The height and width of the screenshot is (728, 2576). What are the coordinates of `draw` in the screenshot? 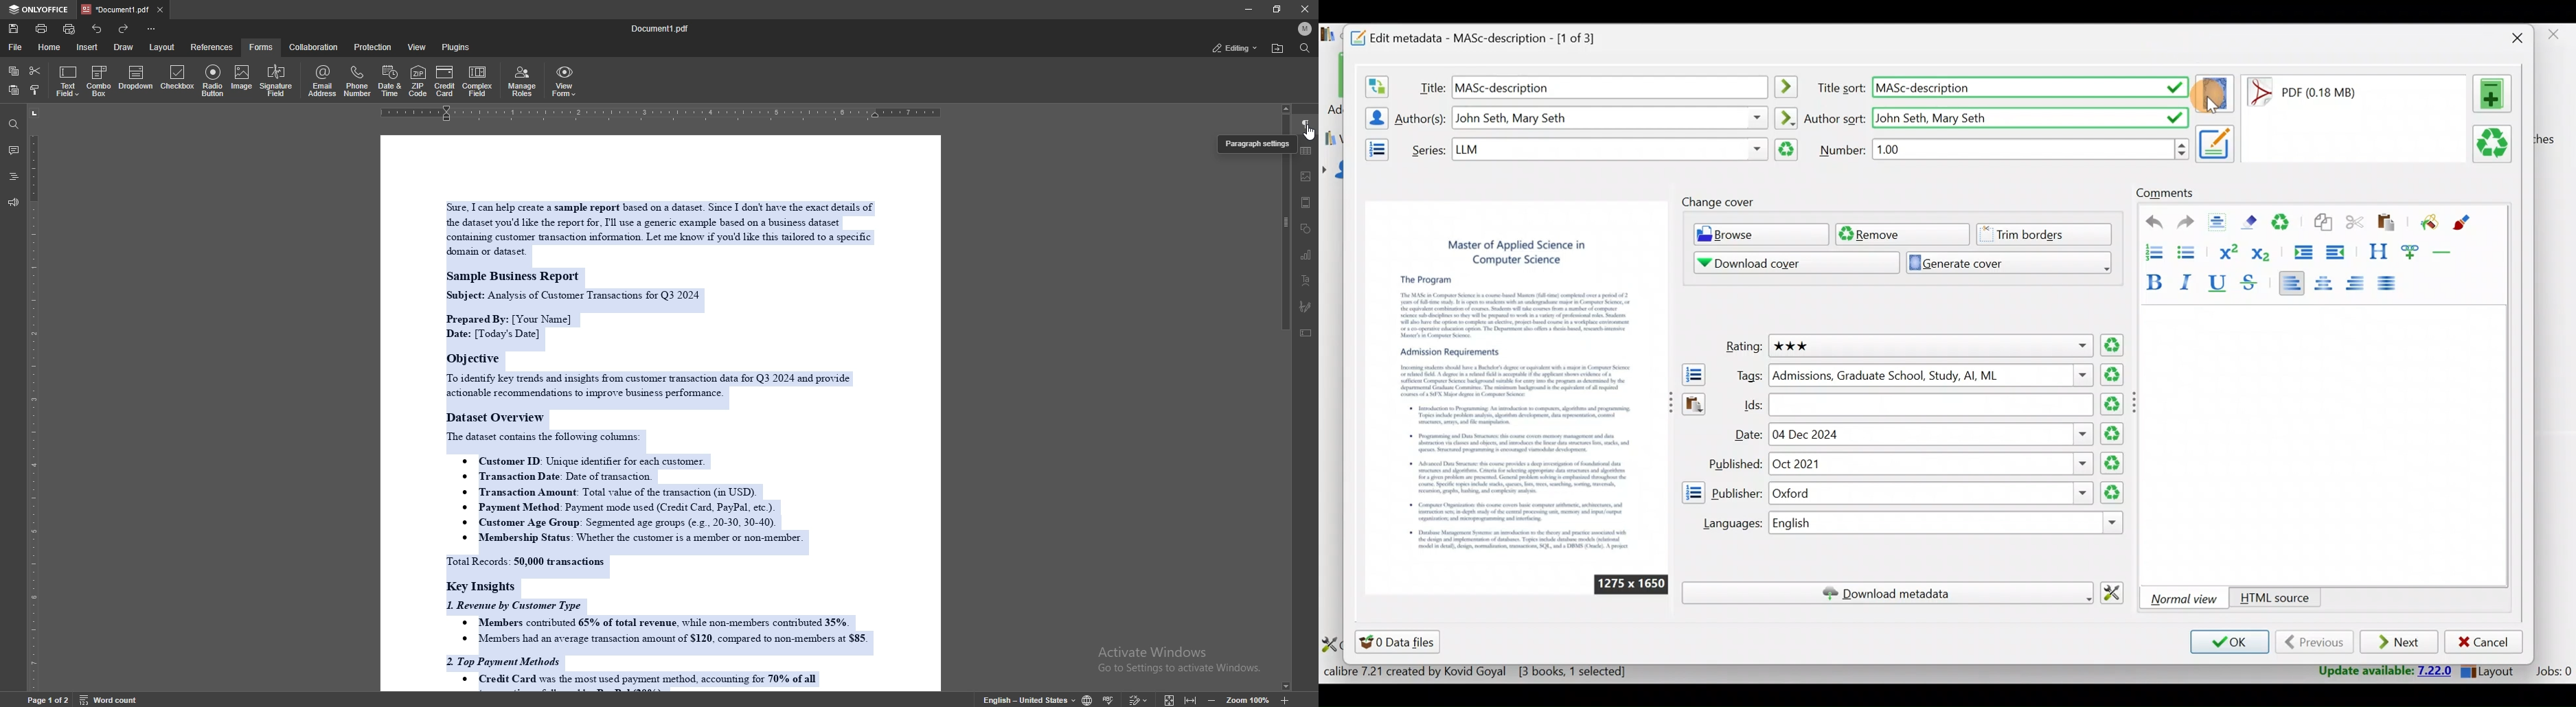 It's located at (126, 46).